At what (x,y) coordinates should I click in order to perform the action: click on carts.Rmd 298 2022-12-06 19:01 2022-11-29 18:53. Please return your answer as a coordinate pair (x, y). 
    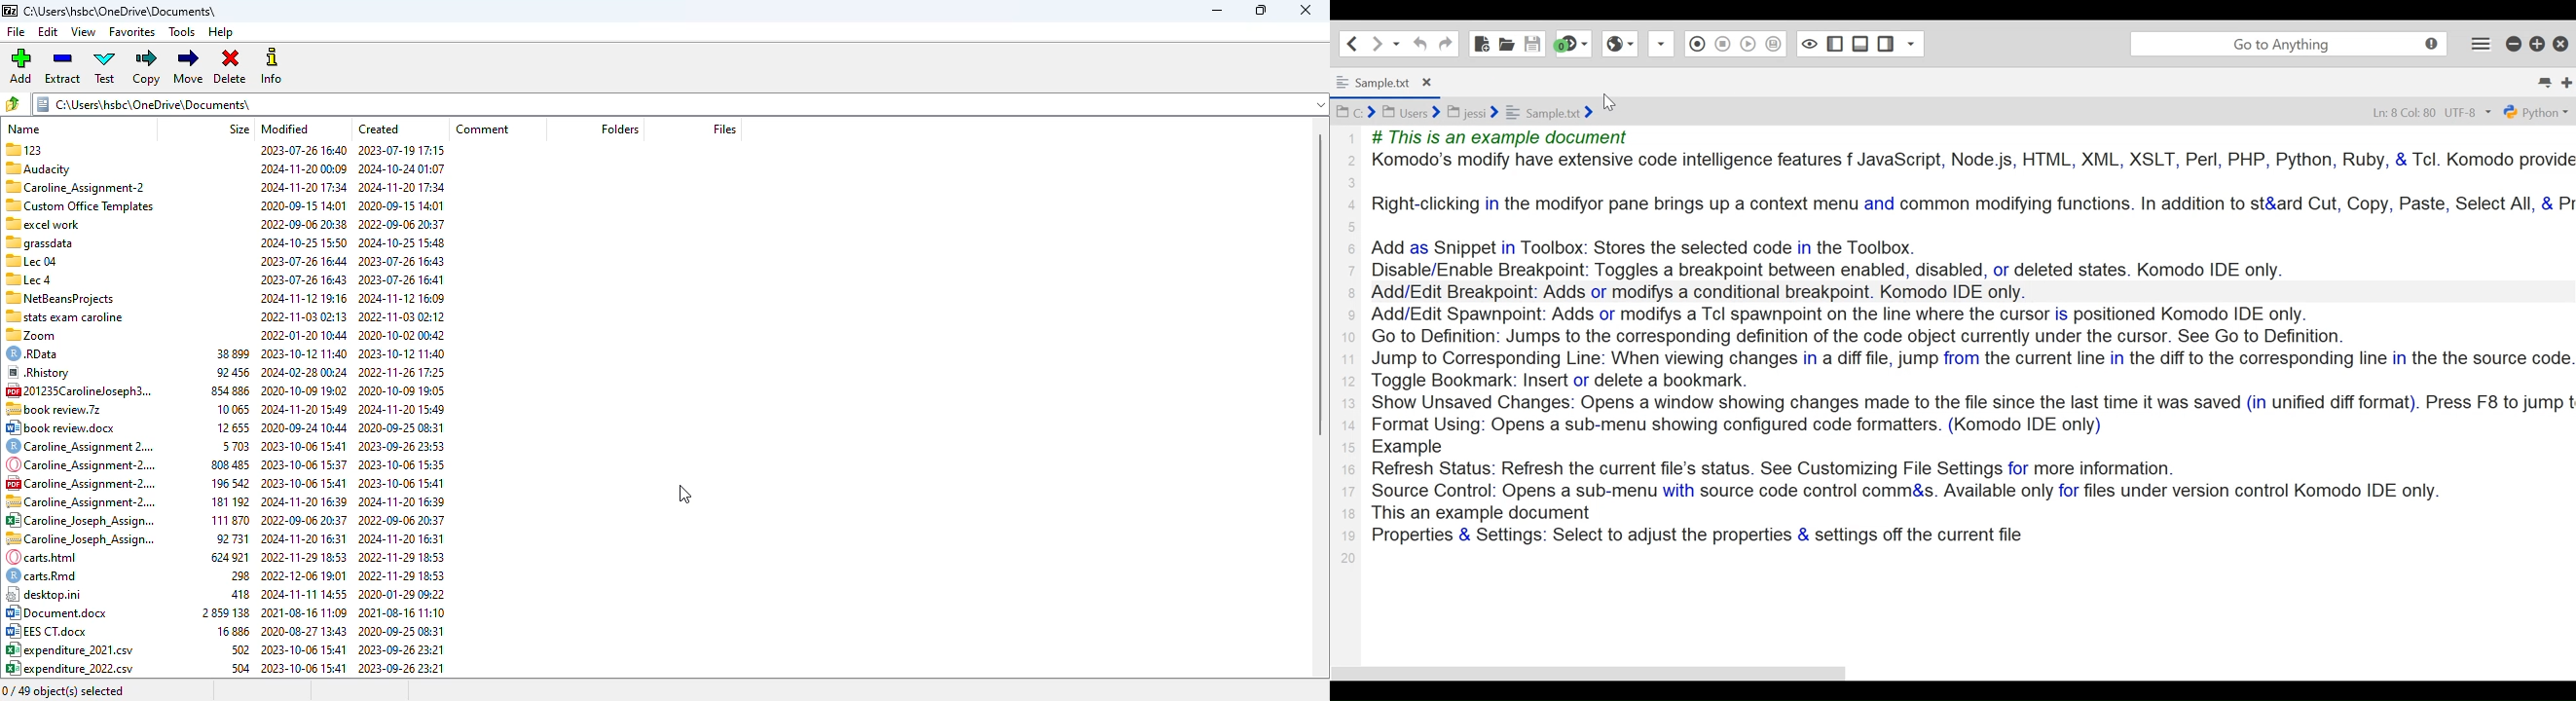
    Looking at the image, I should click on (224, 557).